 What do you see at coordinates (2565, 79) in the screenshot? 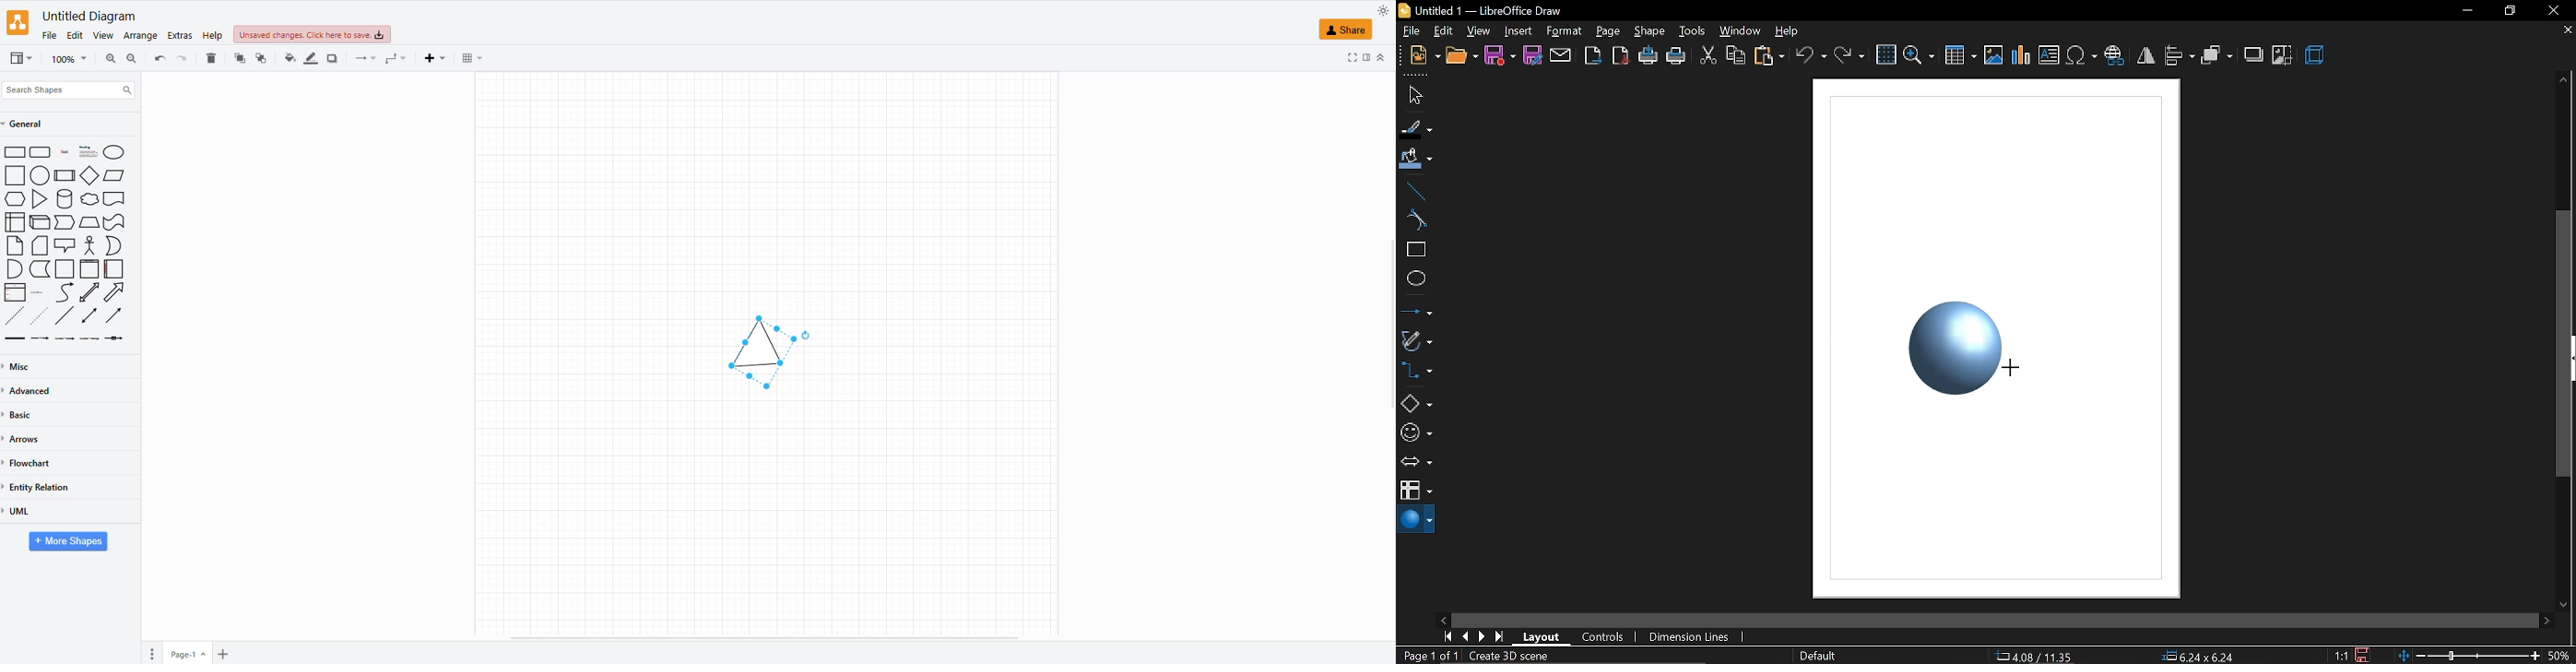
I see `move up` at bounding box center [2565, 79].